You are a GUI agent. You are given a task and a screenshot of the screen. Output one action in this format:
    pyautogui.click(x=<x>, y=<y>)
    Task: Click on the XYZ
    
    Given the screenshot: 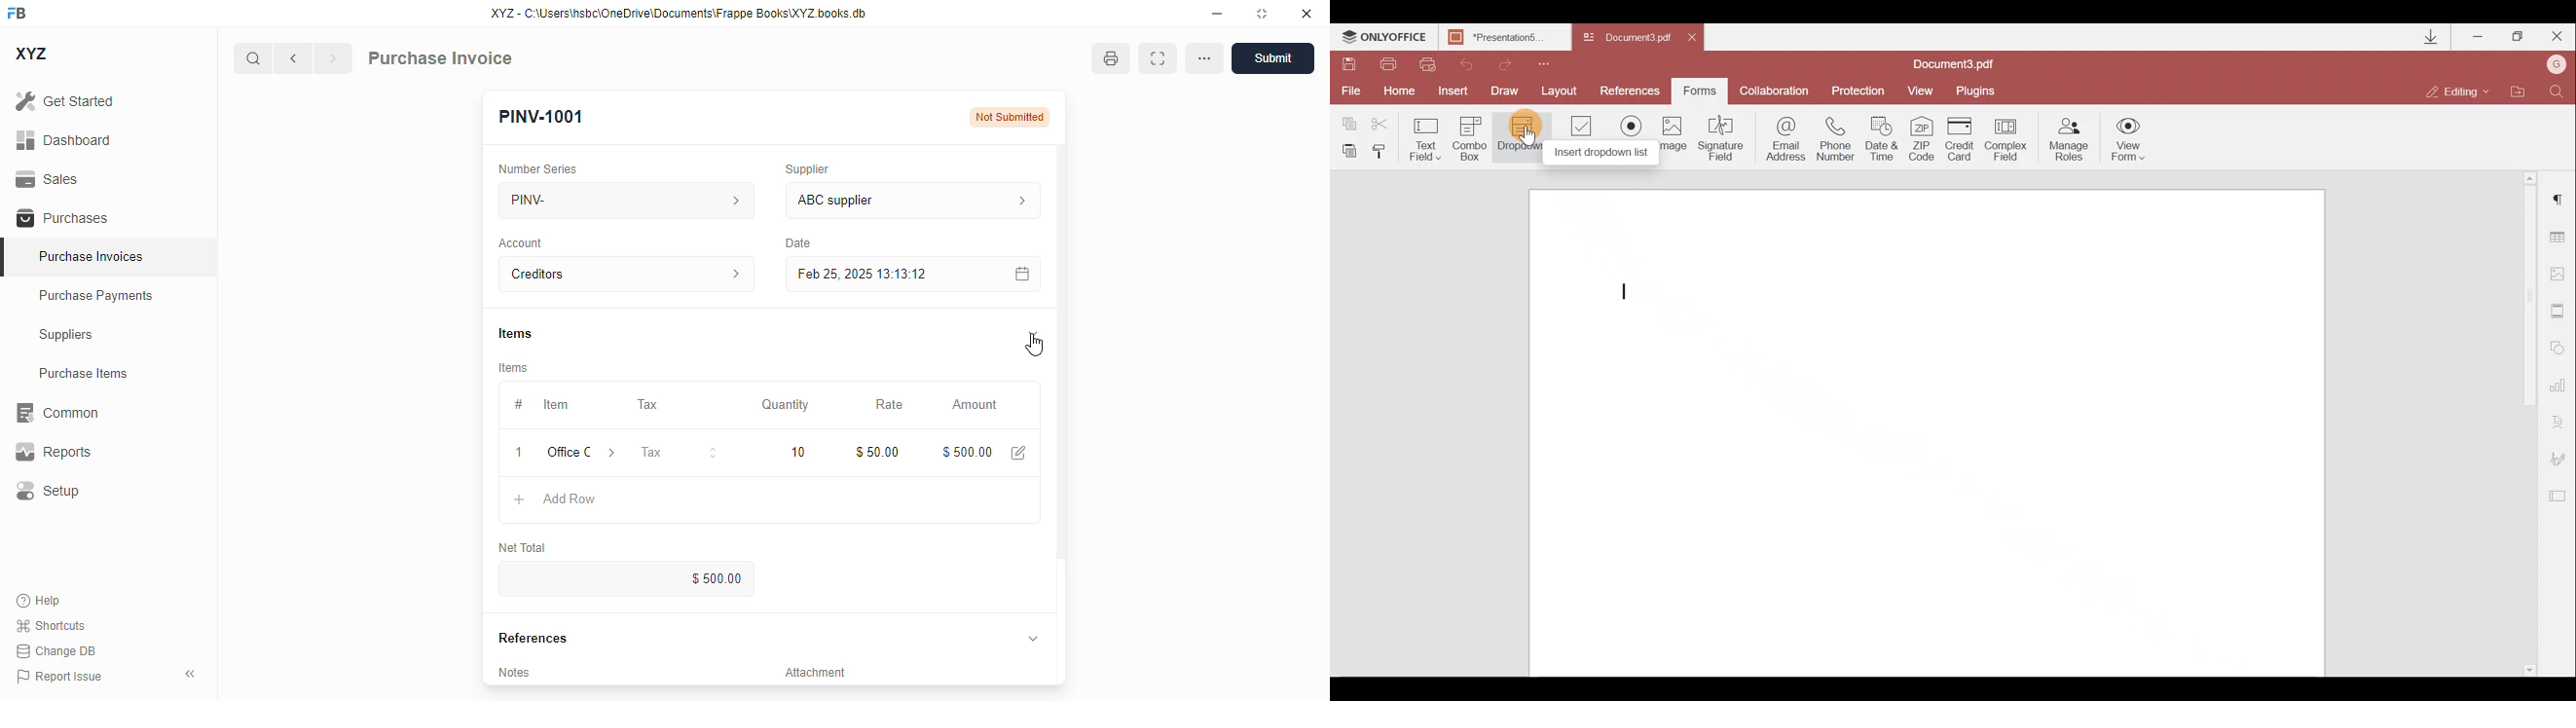 What is the action you would take?
    pyautogui.click(x=33, y=54)
    